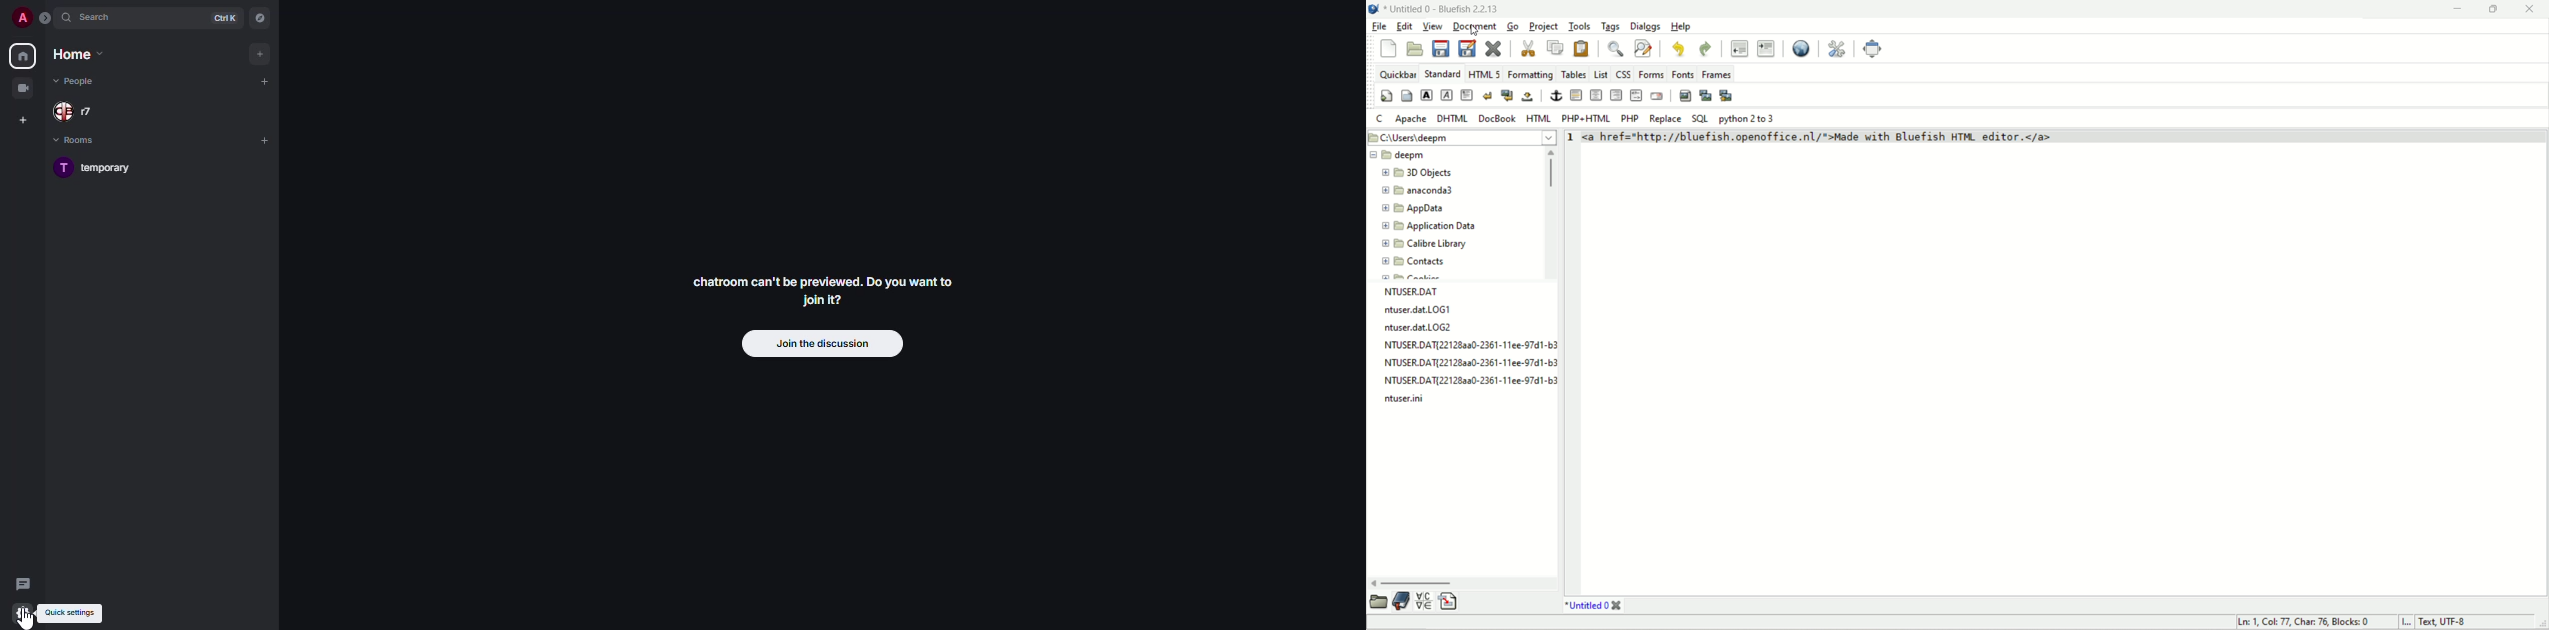 The height and width of the screenshot is (644, 2576). Describe the element at coordinates (1397, 73) in the screenshot. I see `Quickbar` at that location.